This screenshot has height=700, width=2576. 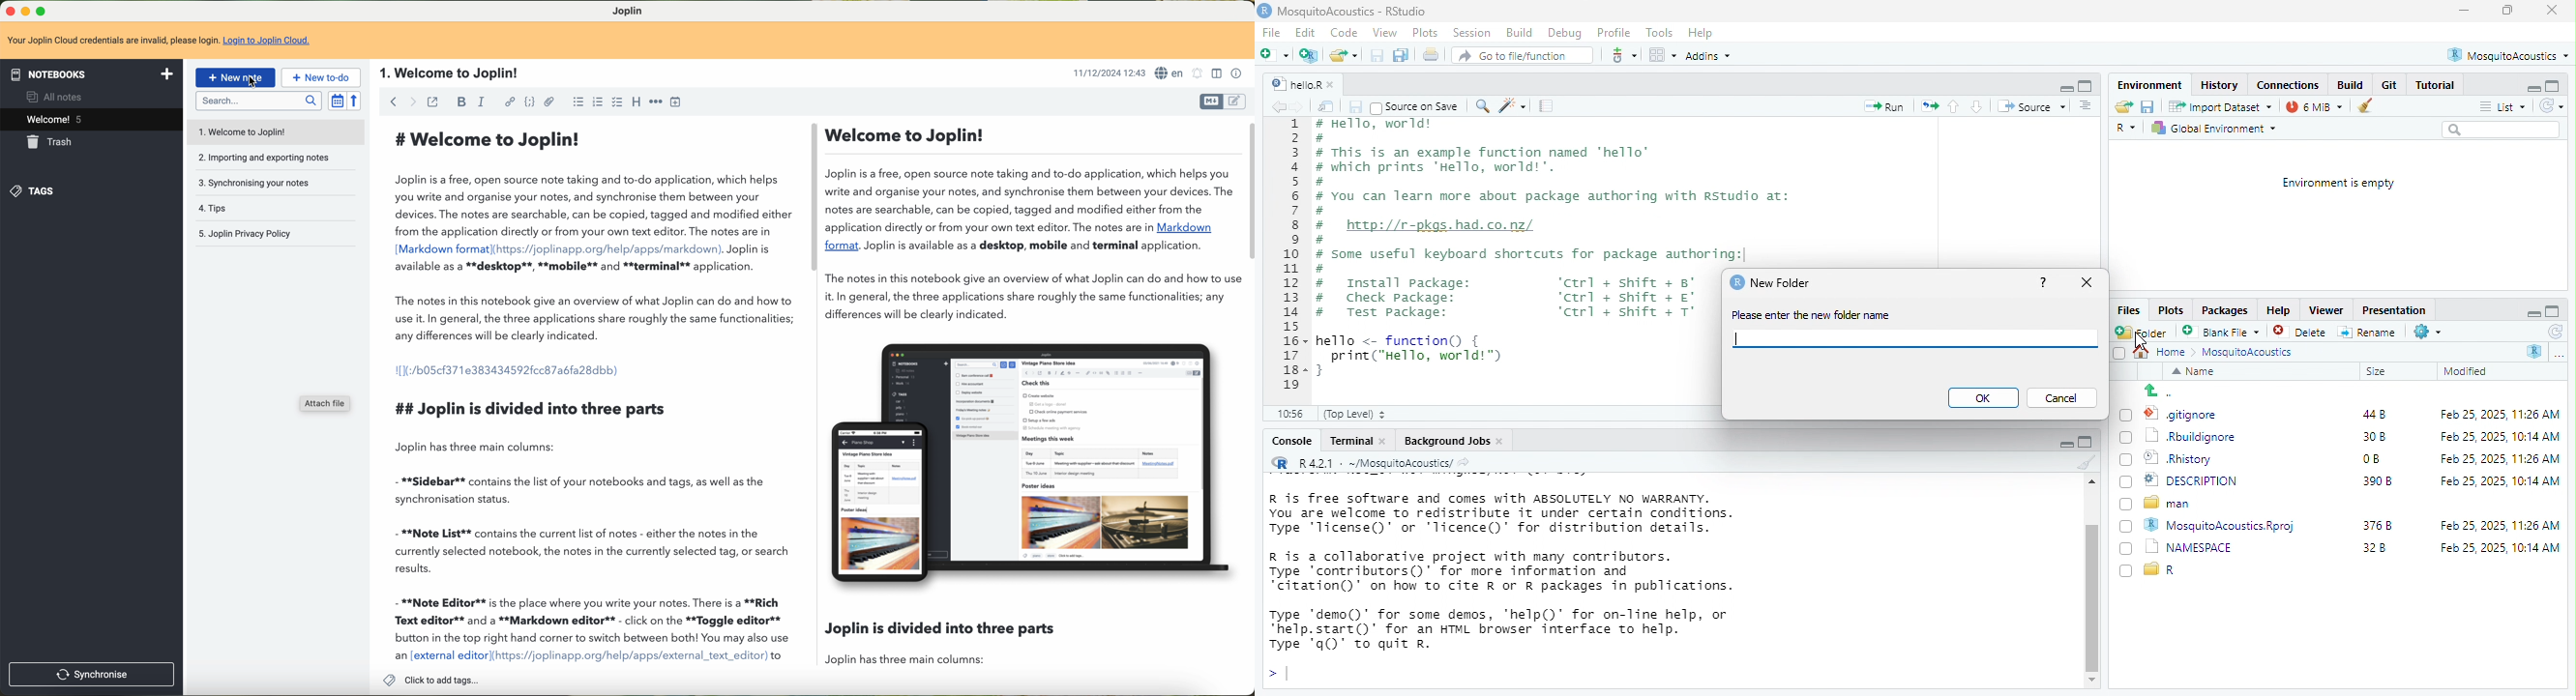 What do you see at coordinates (1515, 107) in the screenshot?
I see `code tools` at bounding box center [1515, 107].